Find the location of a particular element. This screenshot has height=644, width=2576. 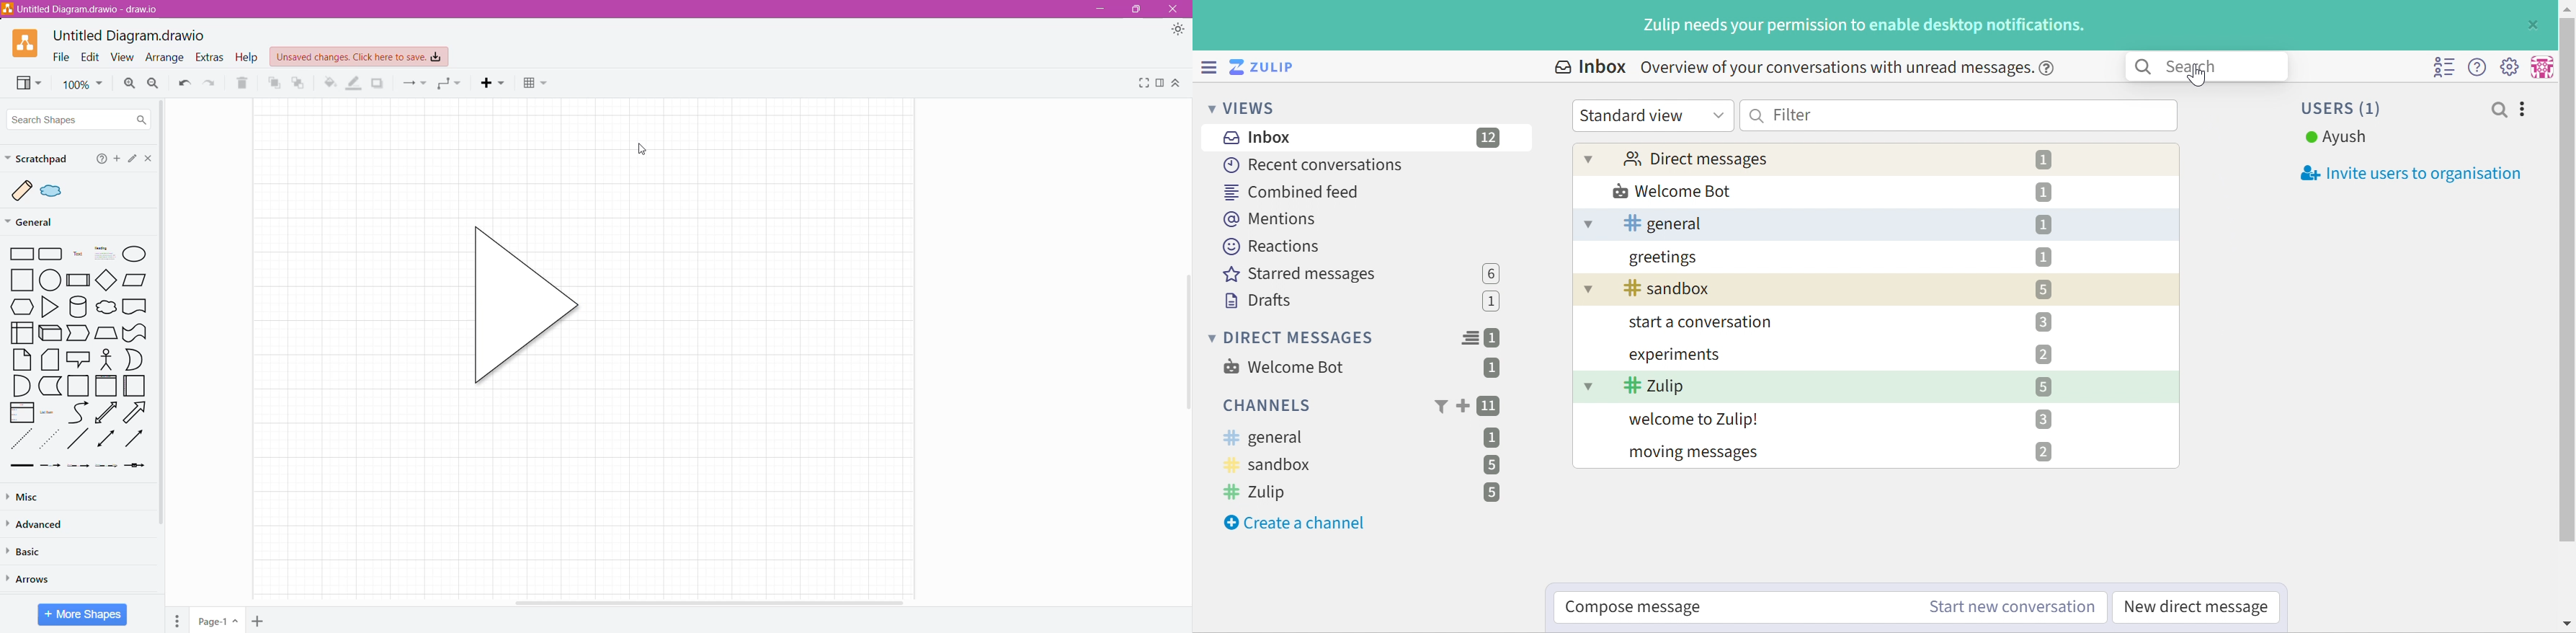

Starred mesages is located at coordinates (1304, 275).